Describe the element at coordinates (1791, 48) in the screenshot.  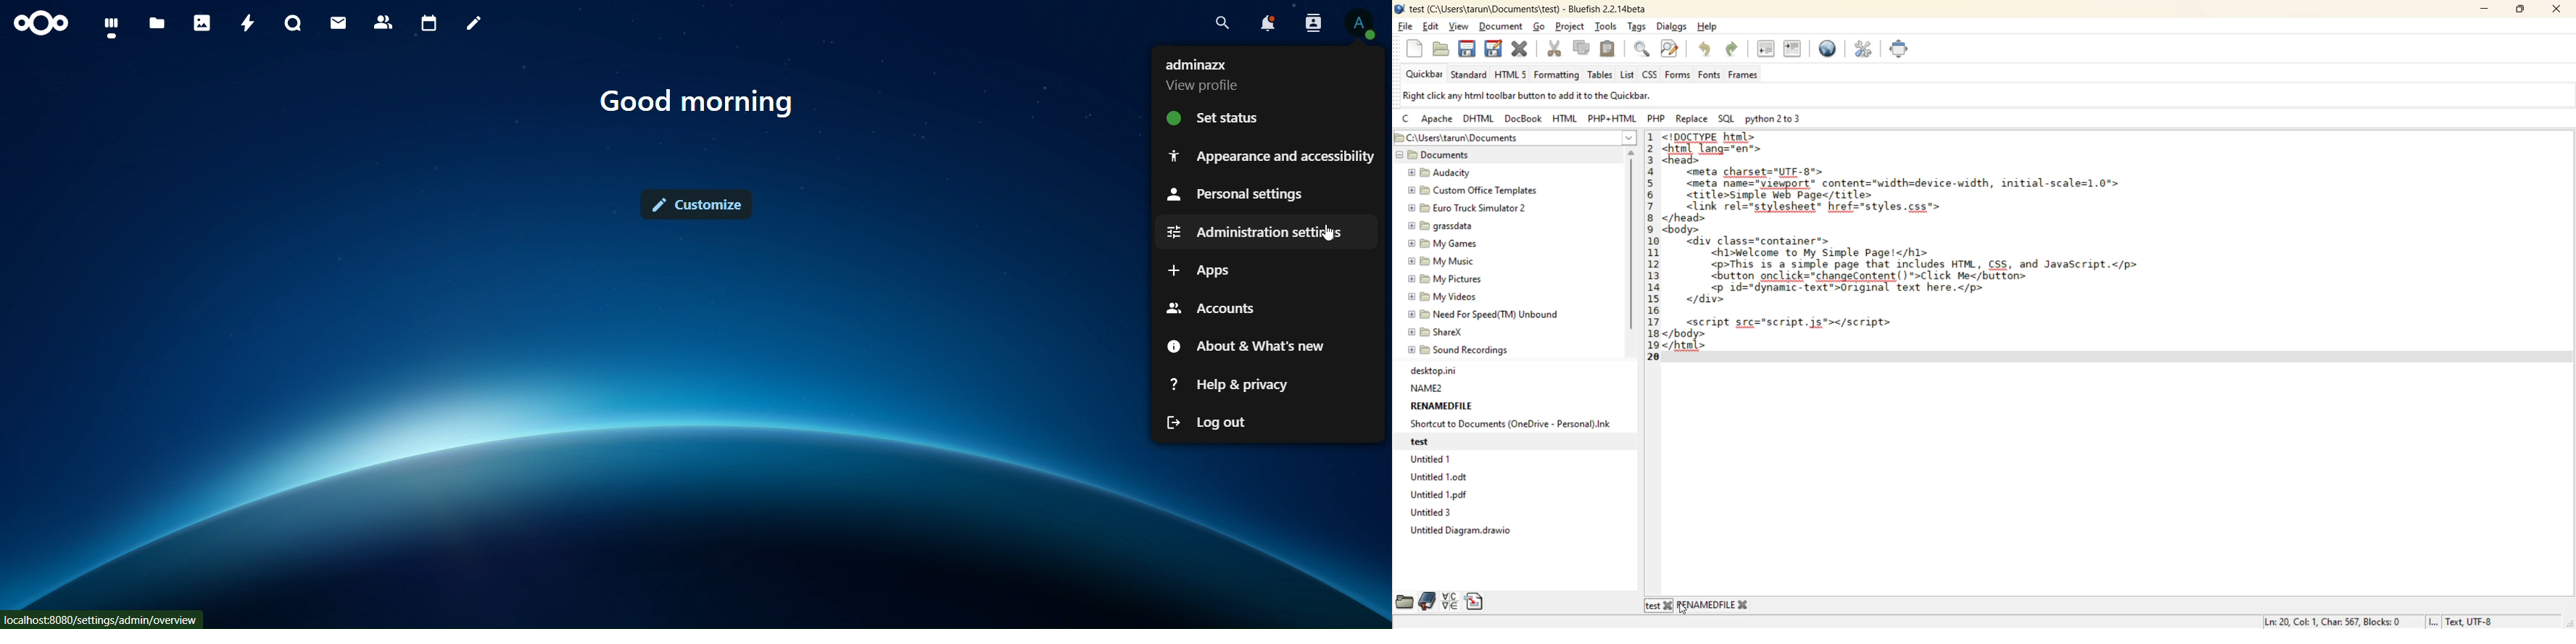
I see `indent` at that location.